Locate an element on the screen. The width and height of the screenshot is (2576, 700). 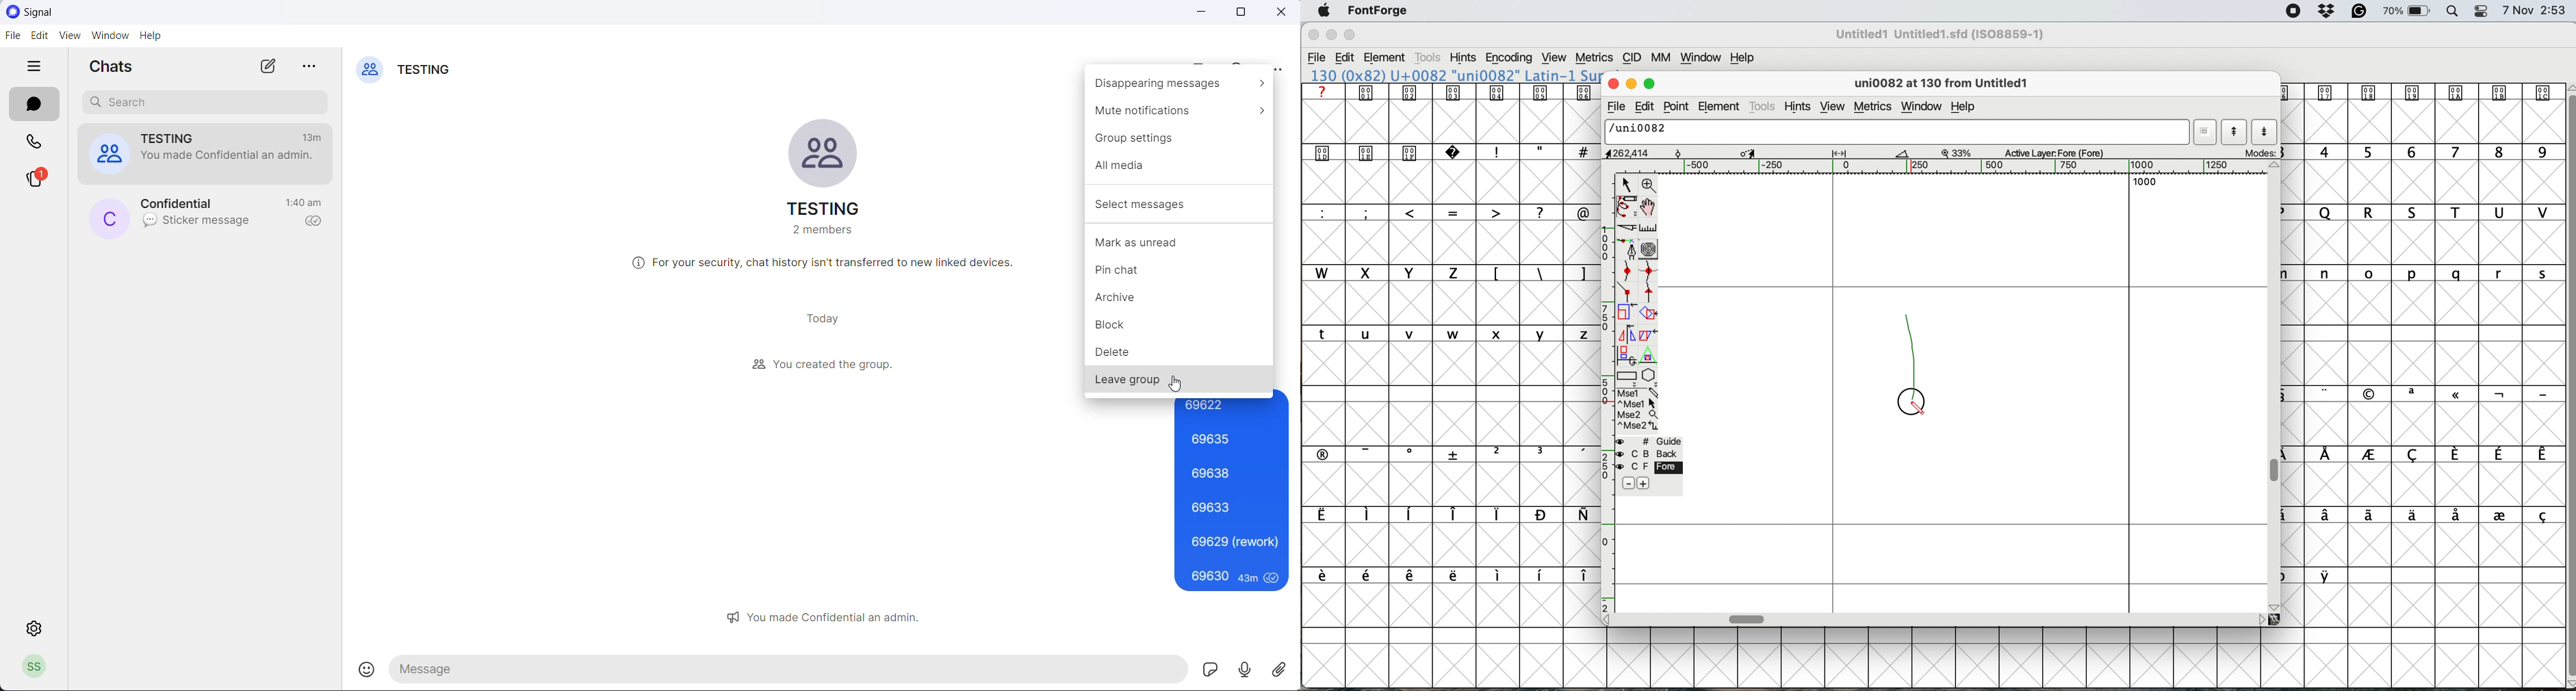
special characters is located at coordinates (2314, 575).